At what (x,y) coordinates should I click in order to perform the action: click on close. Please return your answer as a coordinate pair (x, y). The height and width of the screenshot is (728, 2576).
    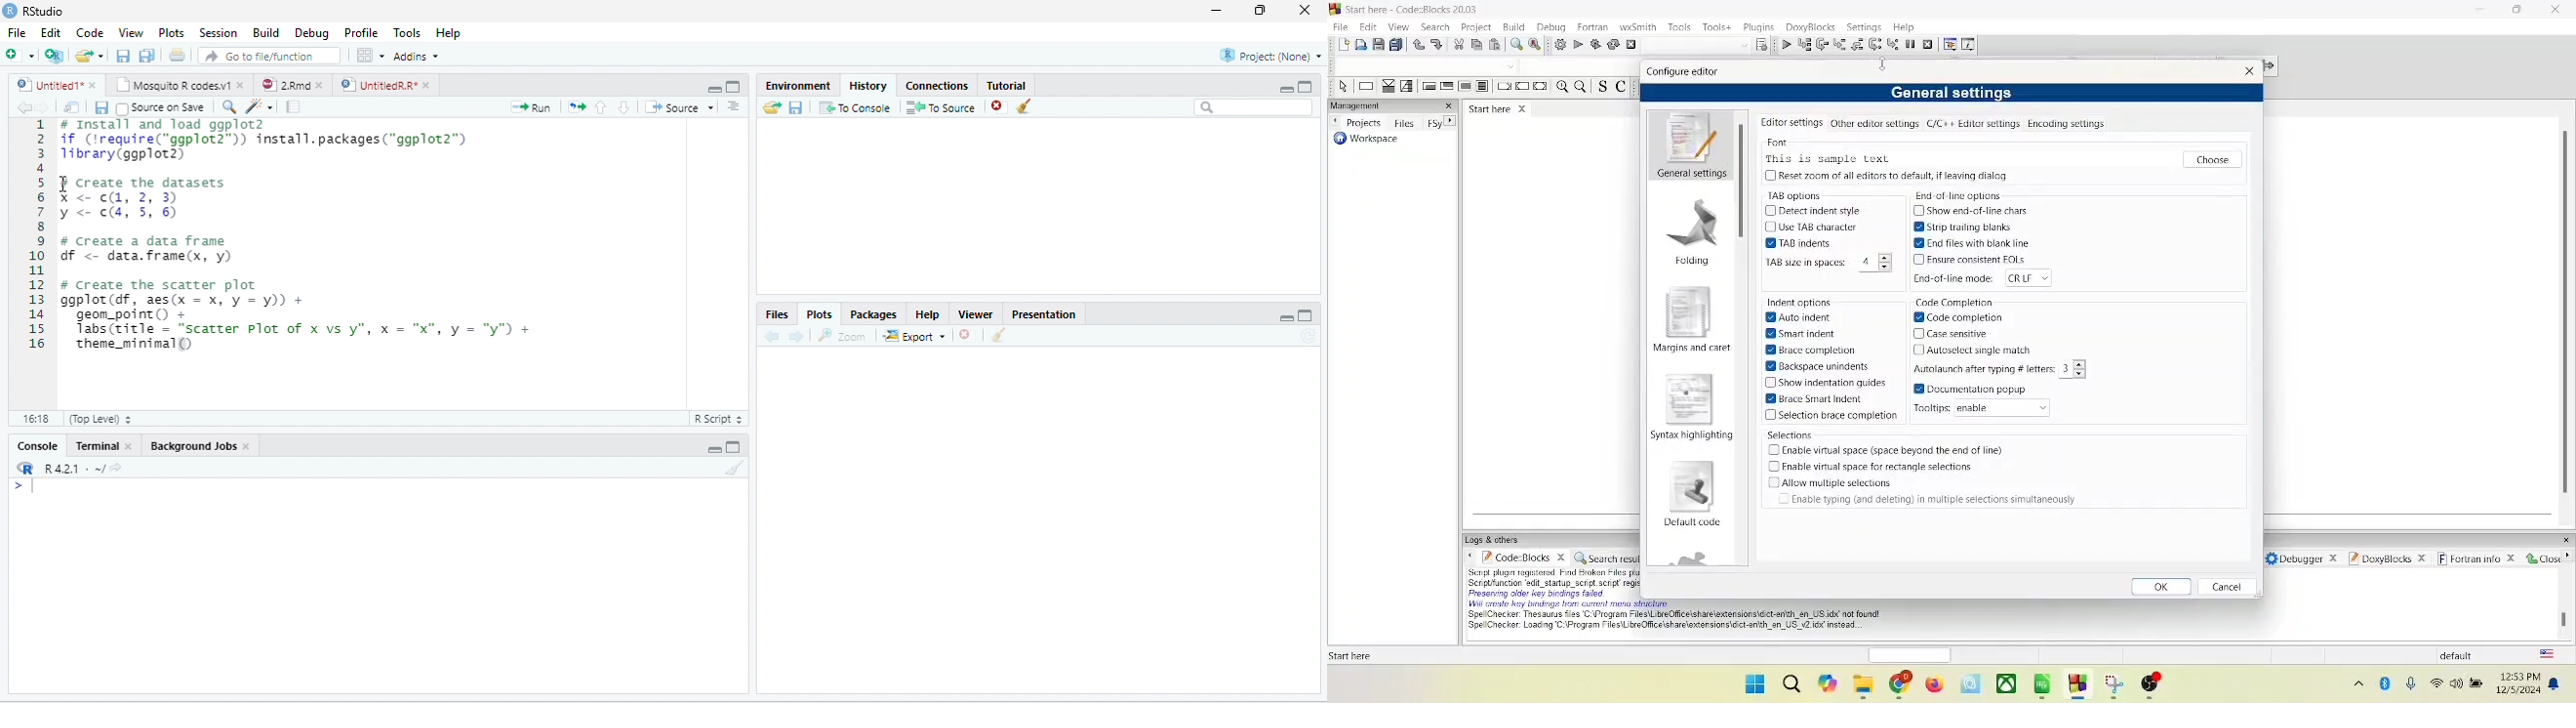
    Looking at the image, I should click on (92, 85).